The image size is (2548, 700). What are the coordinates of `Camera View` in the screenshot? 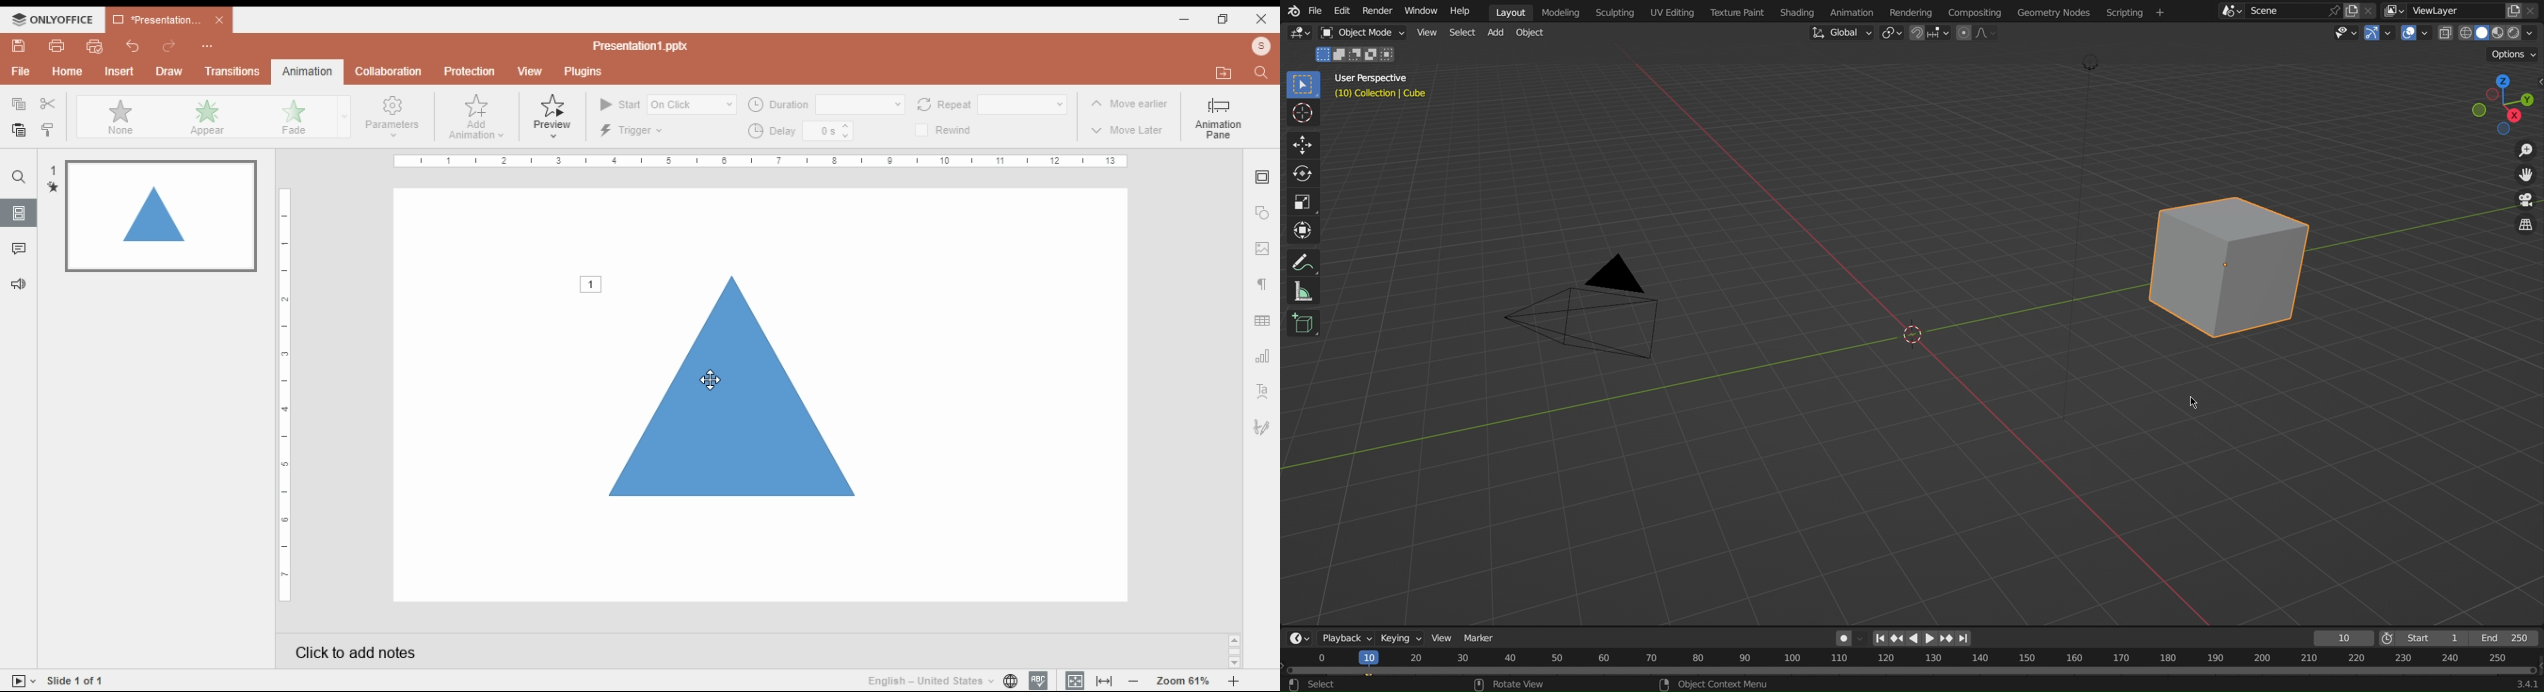 It's located at (2524, 202).